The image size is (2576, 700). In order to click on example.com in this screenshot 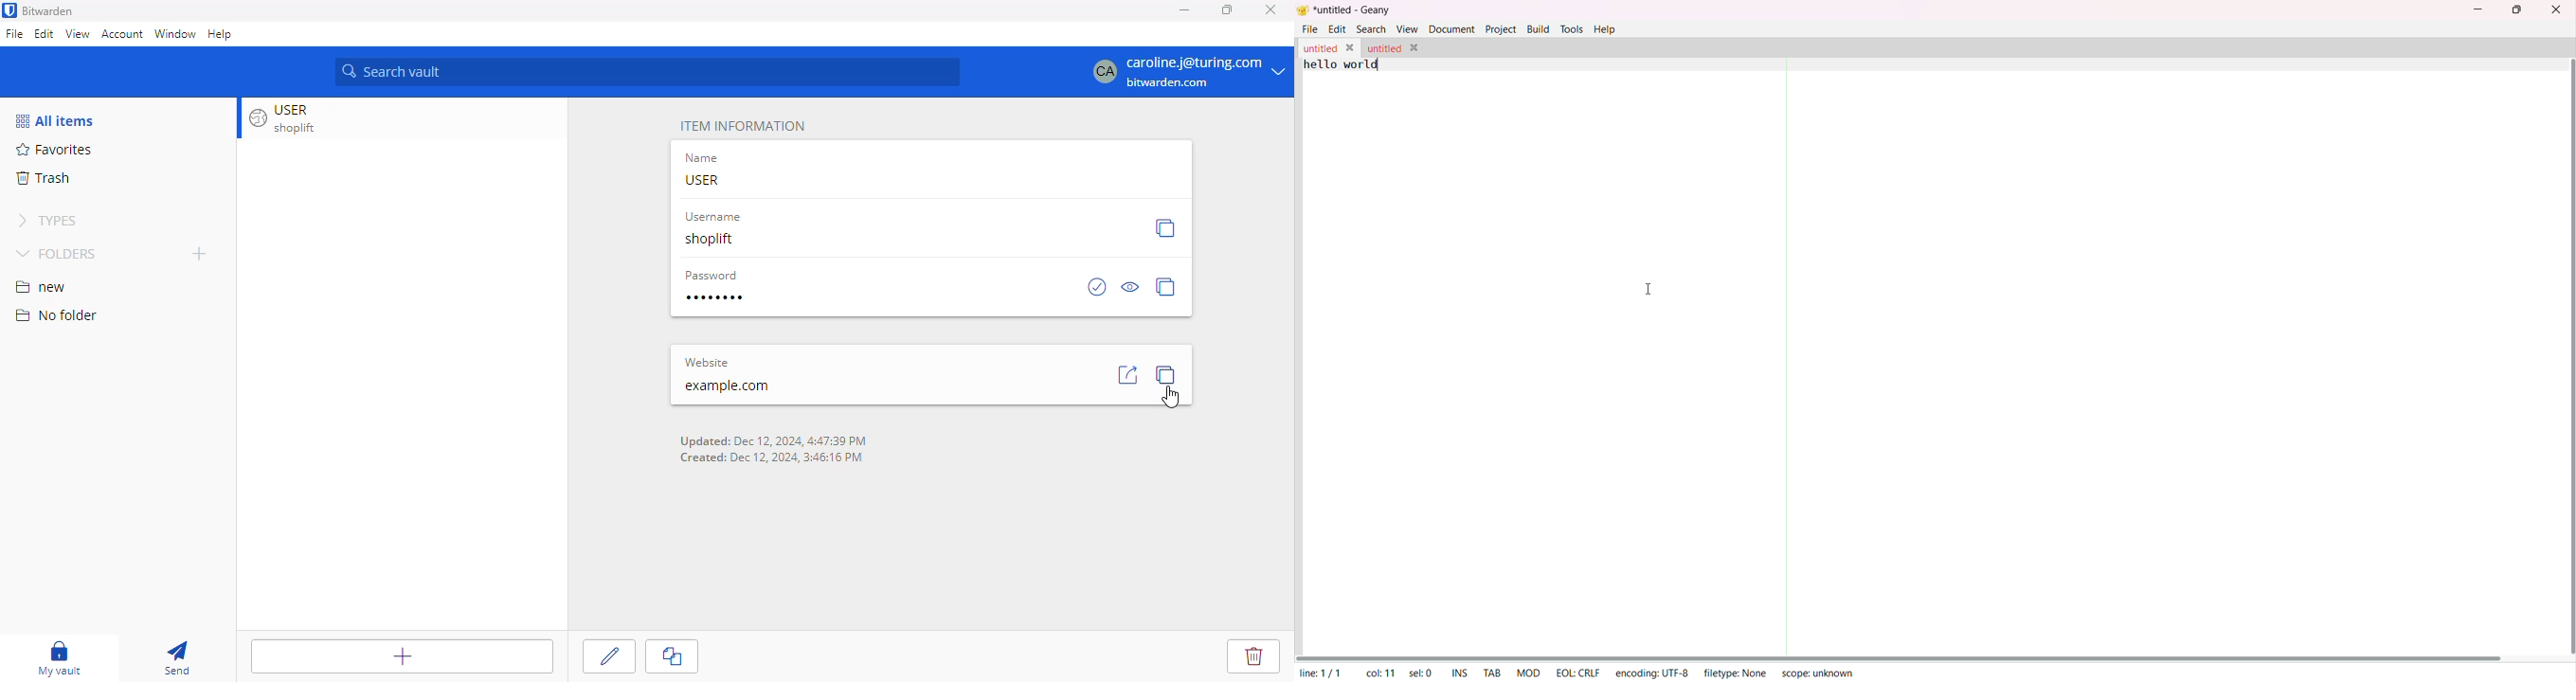, I will do `click(728, 386)`.